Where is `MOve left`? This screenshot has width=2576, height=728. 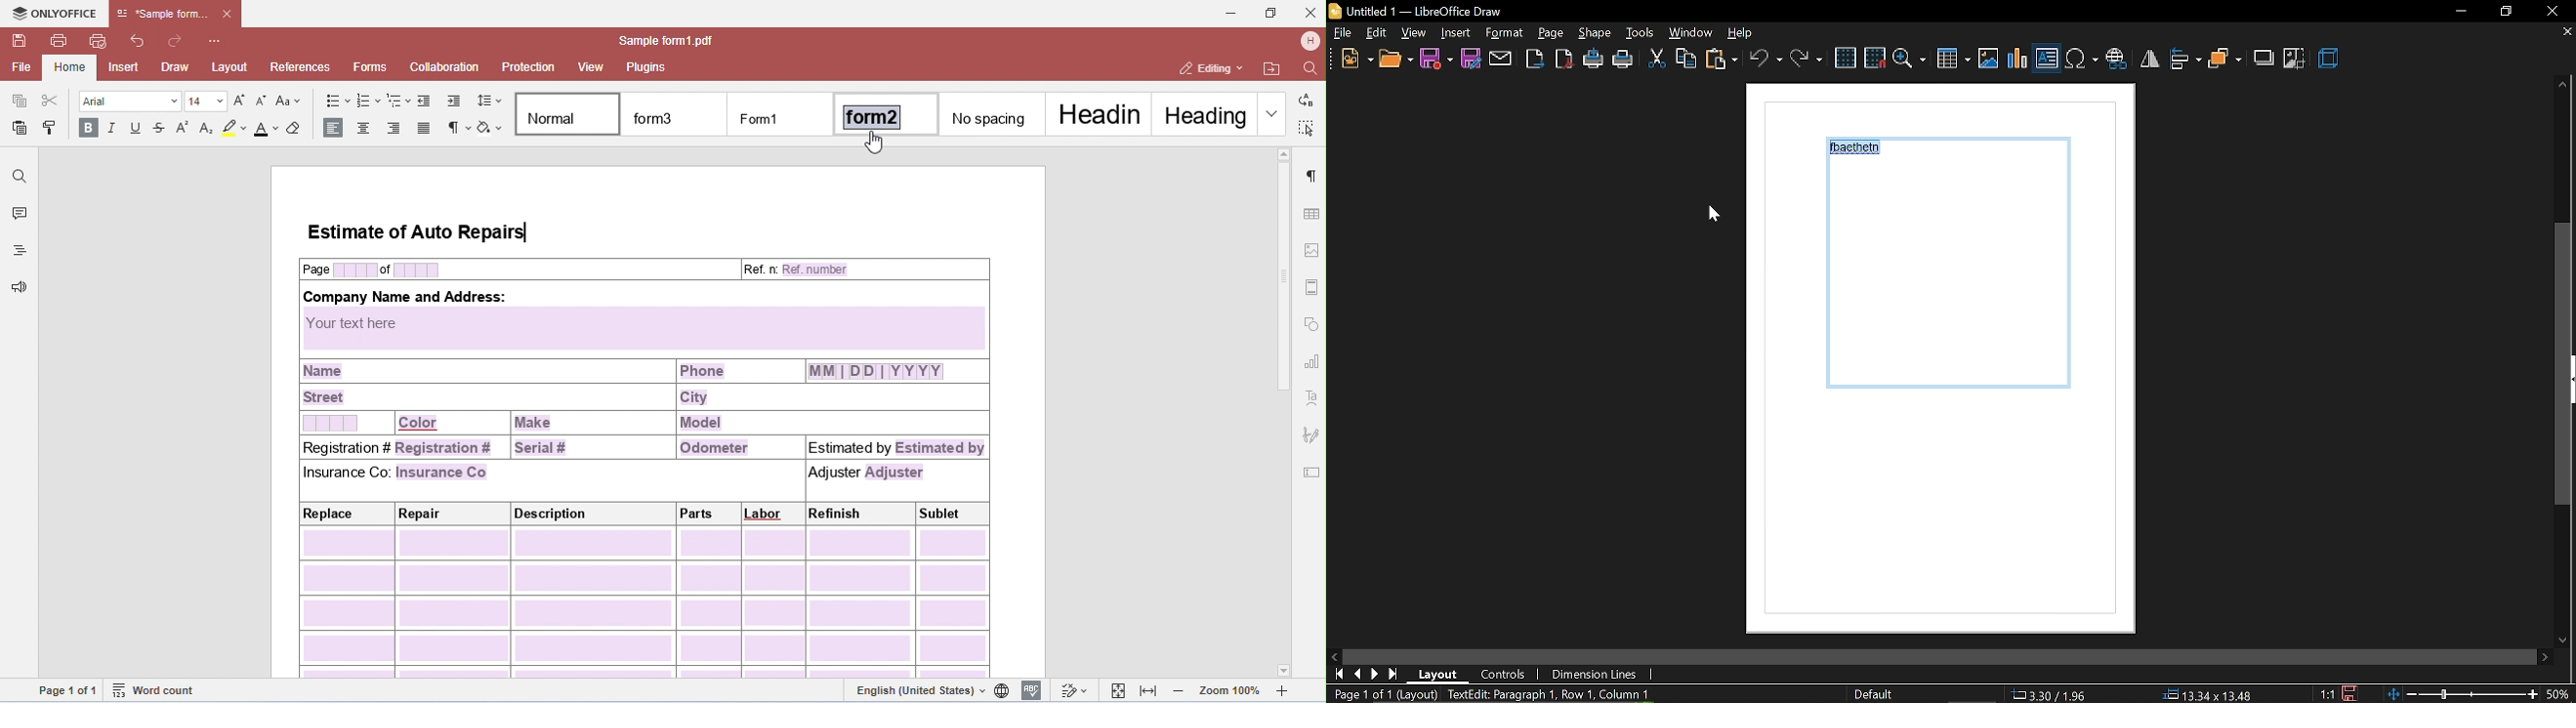 MOve left is located at coordinates (1334, 655).